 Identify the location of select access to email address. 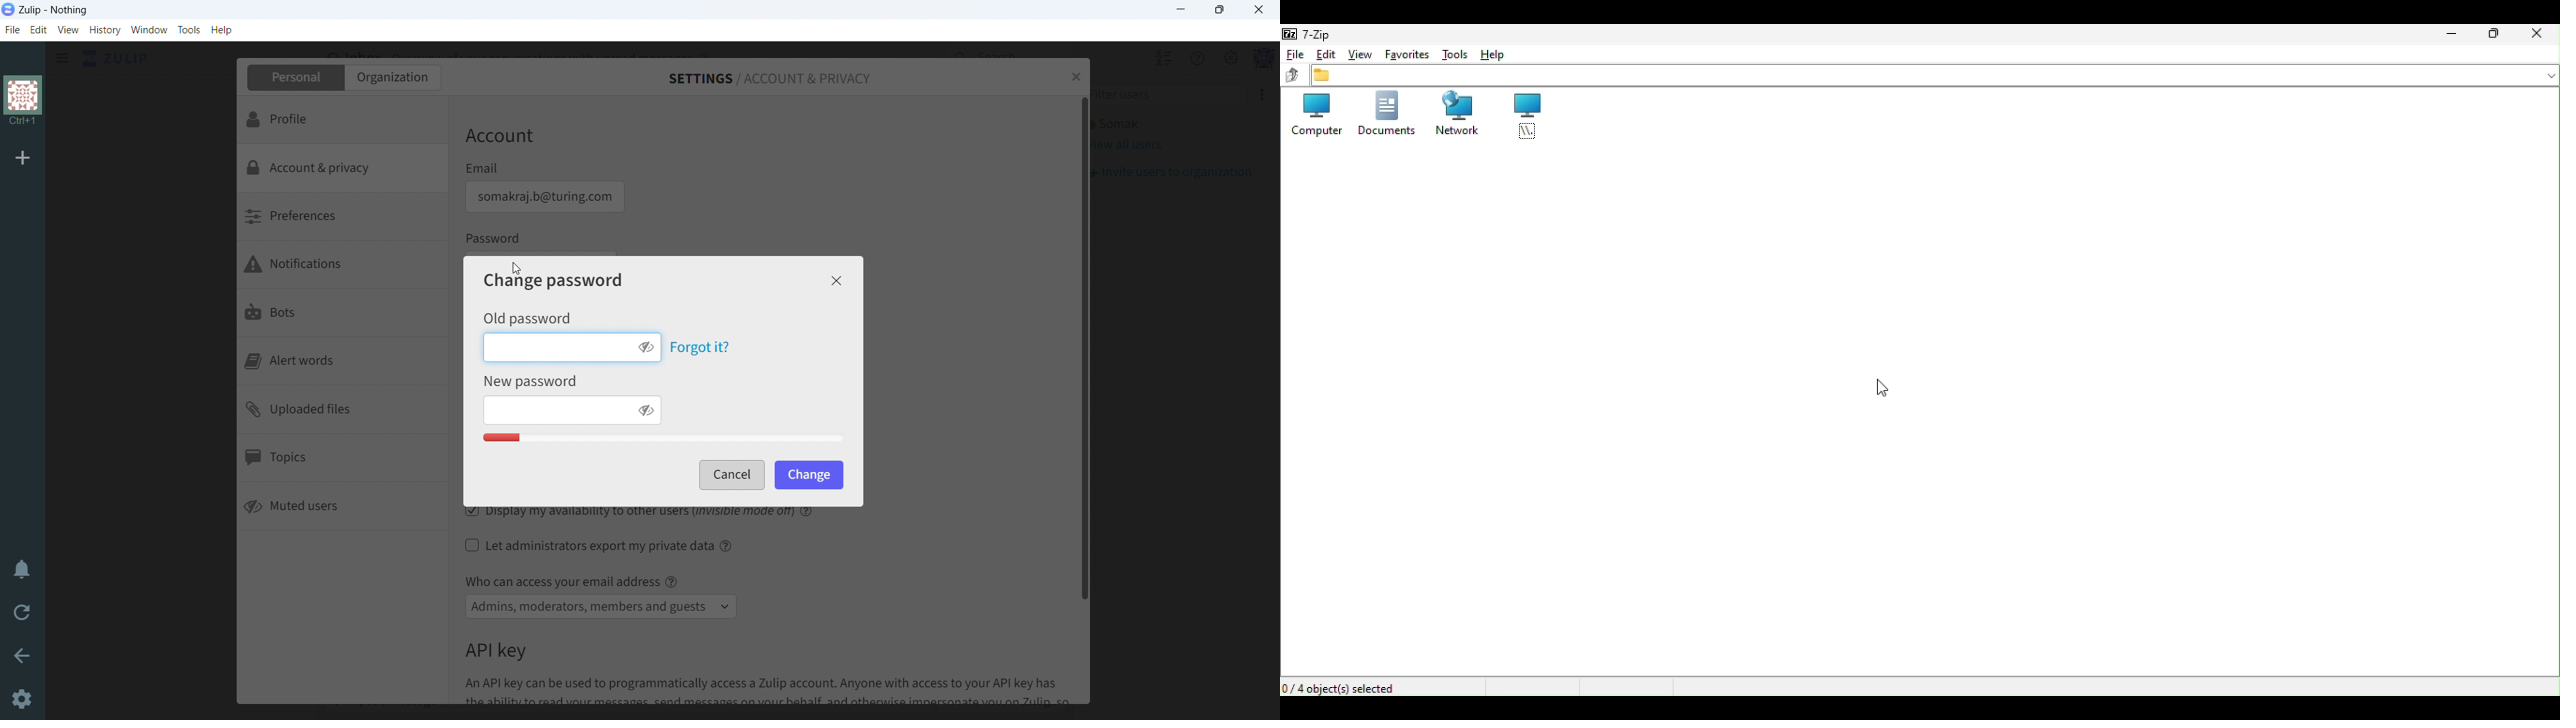
(601, 607).